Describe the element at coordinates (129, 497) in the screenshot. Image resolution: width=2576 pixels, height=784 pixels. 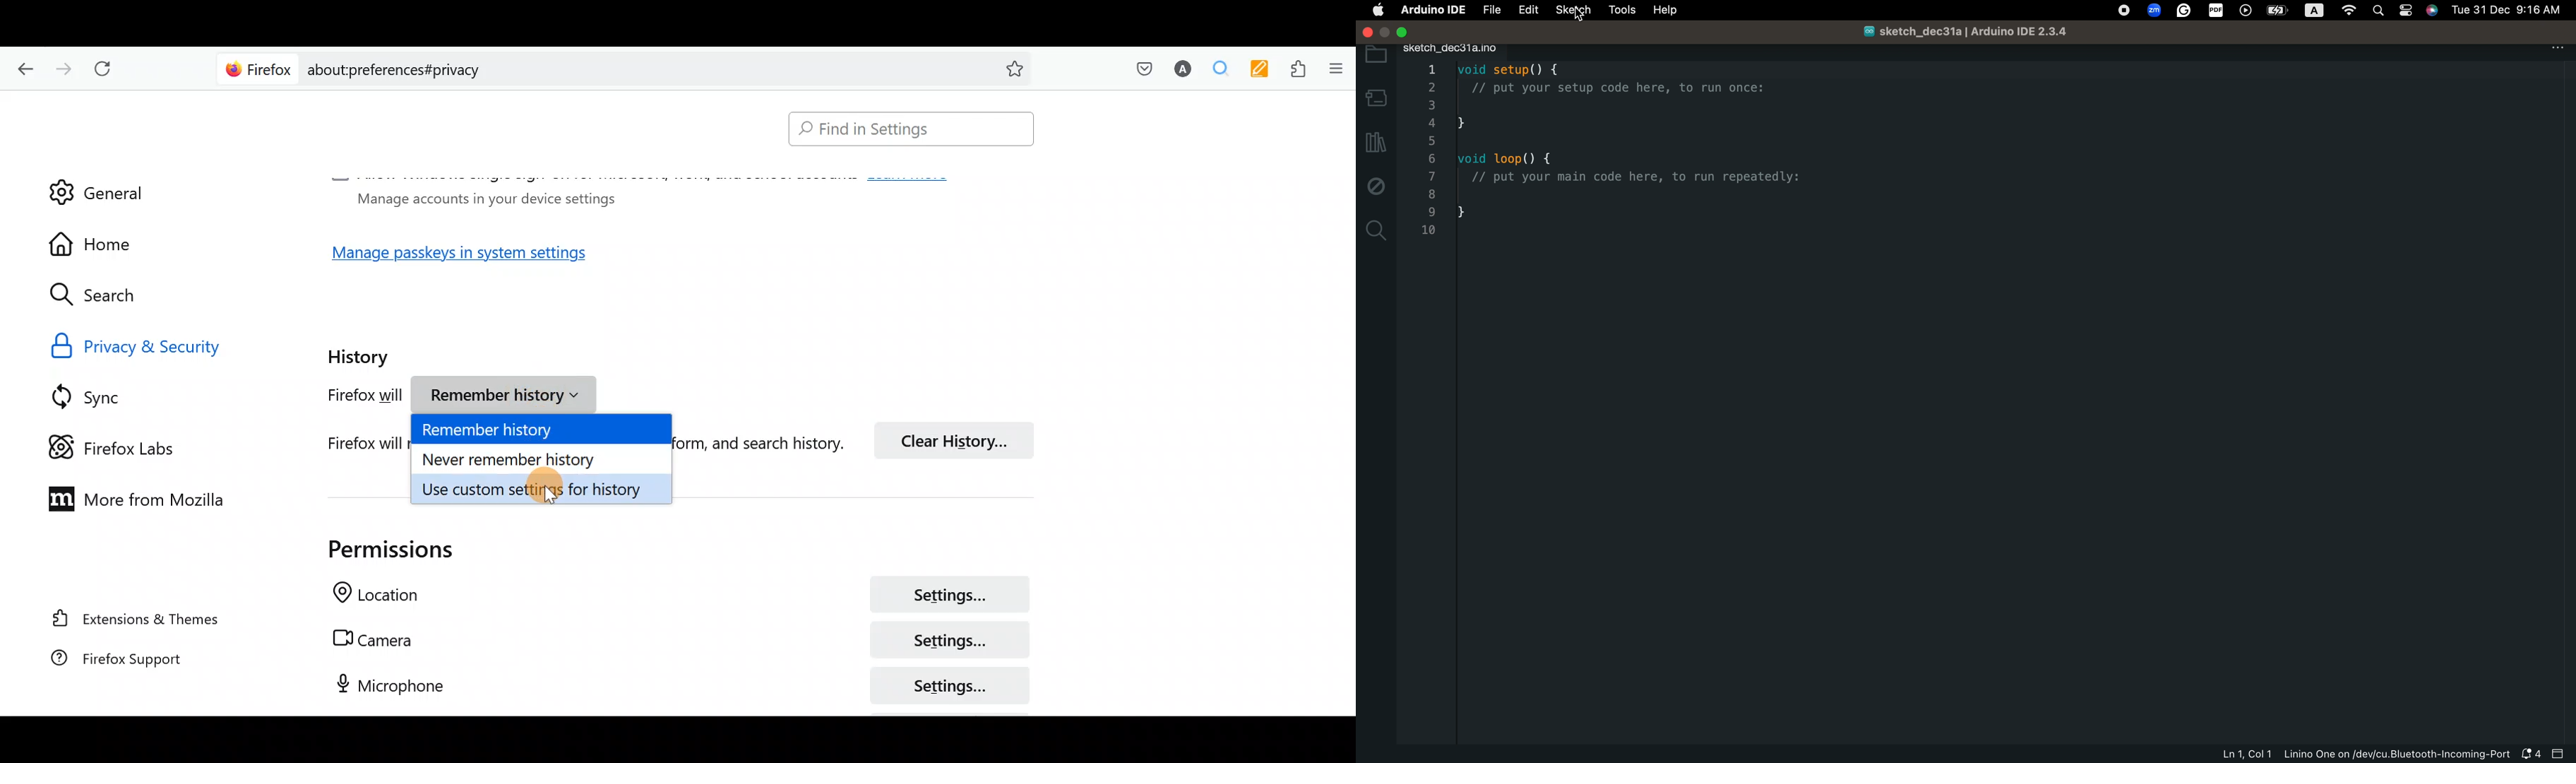
I see `More from Mozilla` at that location.